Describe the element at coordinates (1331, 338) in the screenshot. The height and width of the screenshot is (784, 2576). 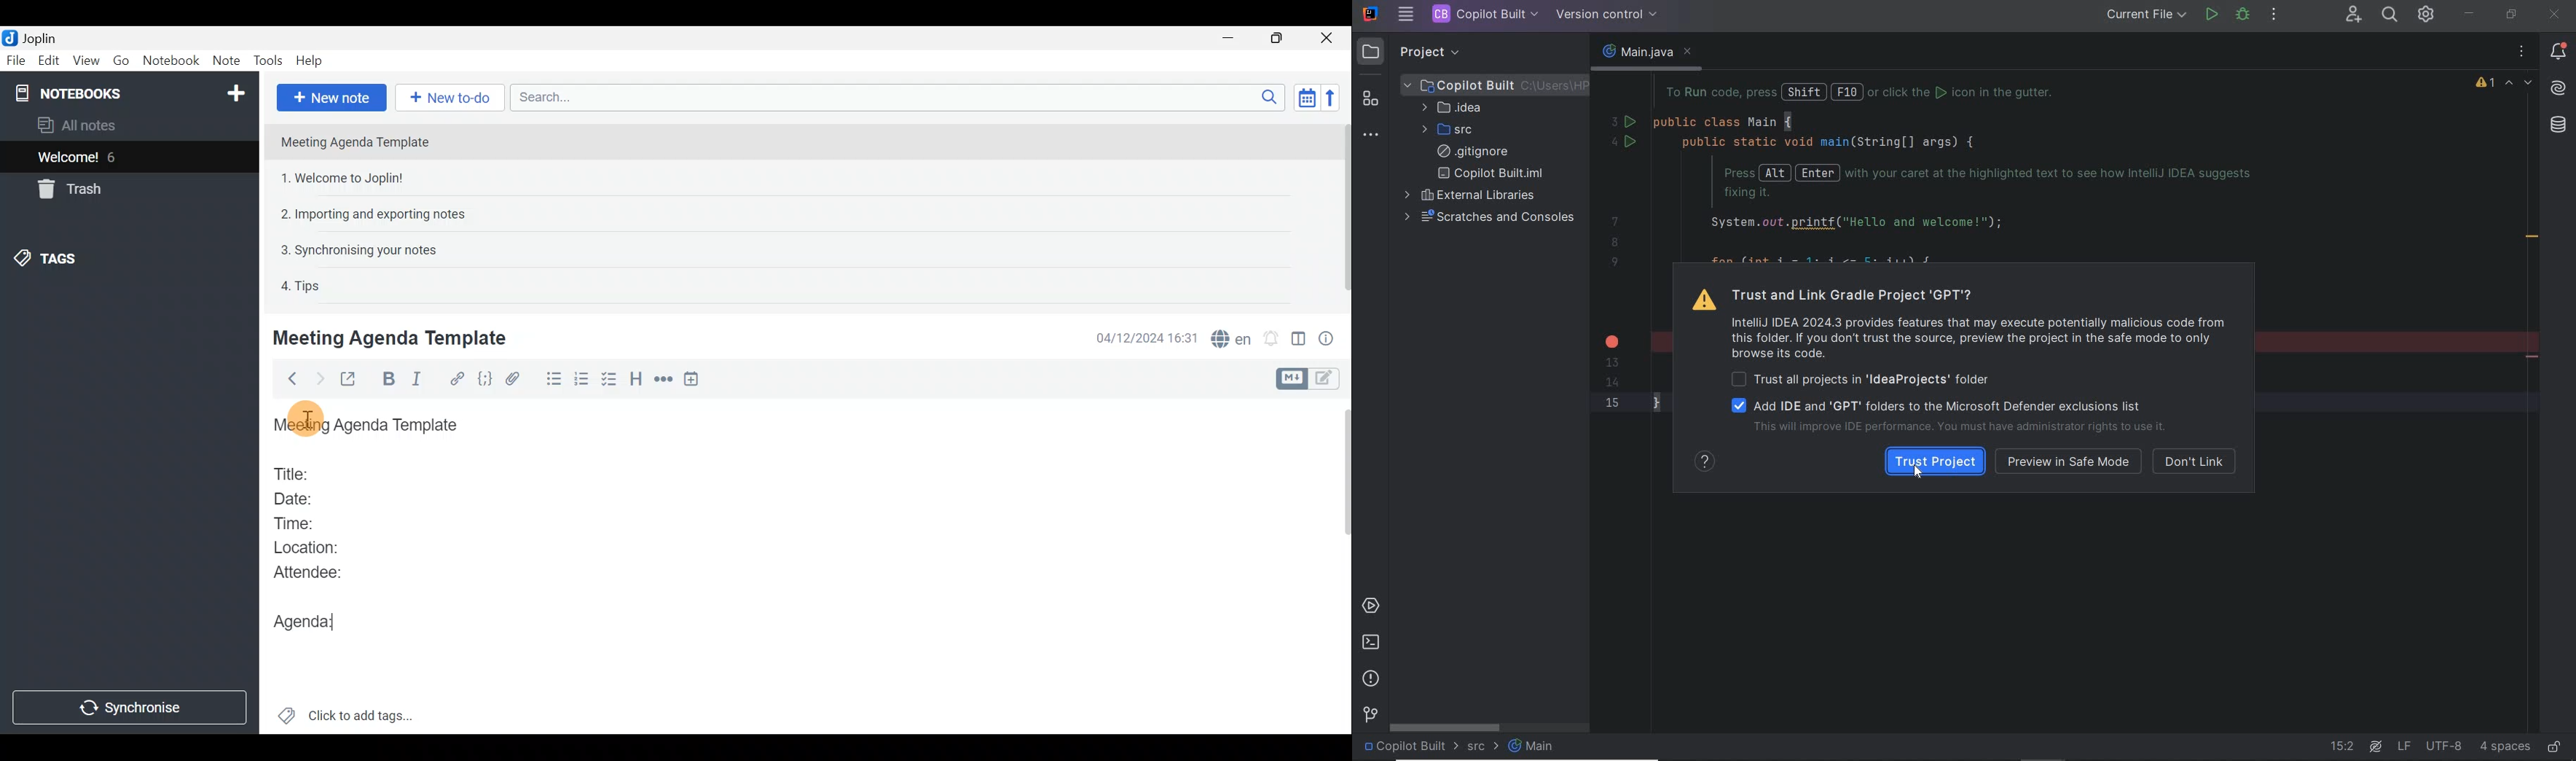
I see `Note properties` at that location.